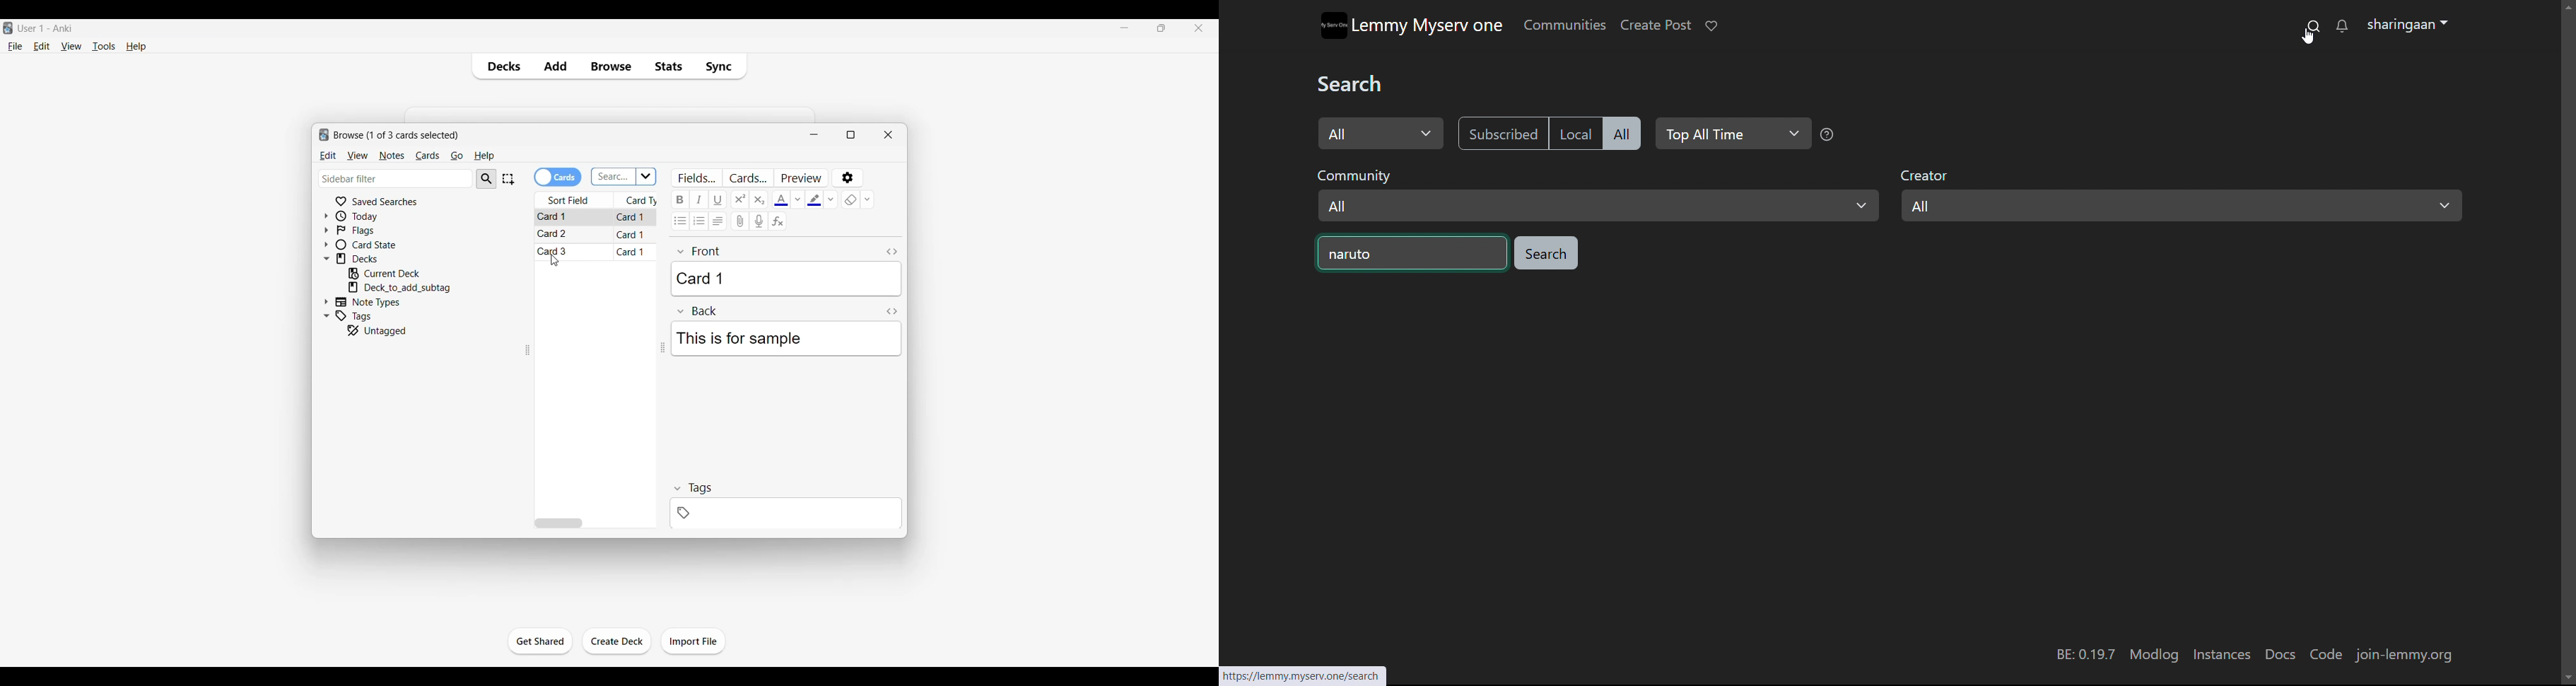 This screenshot has height=700, width=2576. Describe the element at coordinates (2566, 6) in the screenshot. I see `scroll up` at that location.